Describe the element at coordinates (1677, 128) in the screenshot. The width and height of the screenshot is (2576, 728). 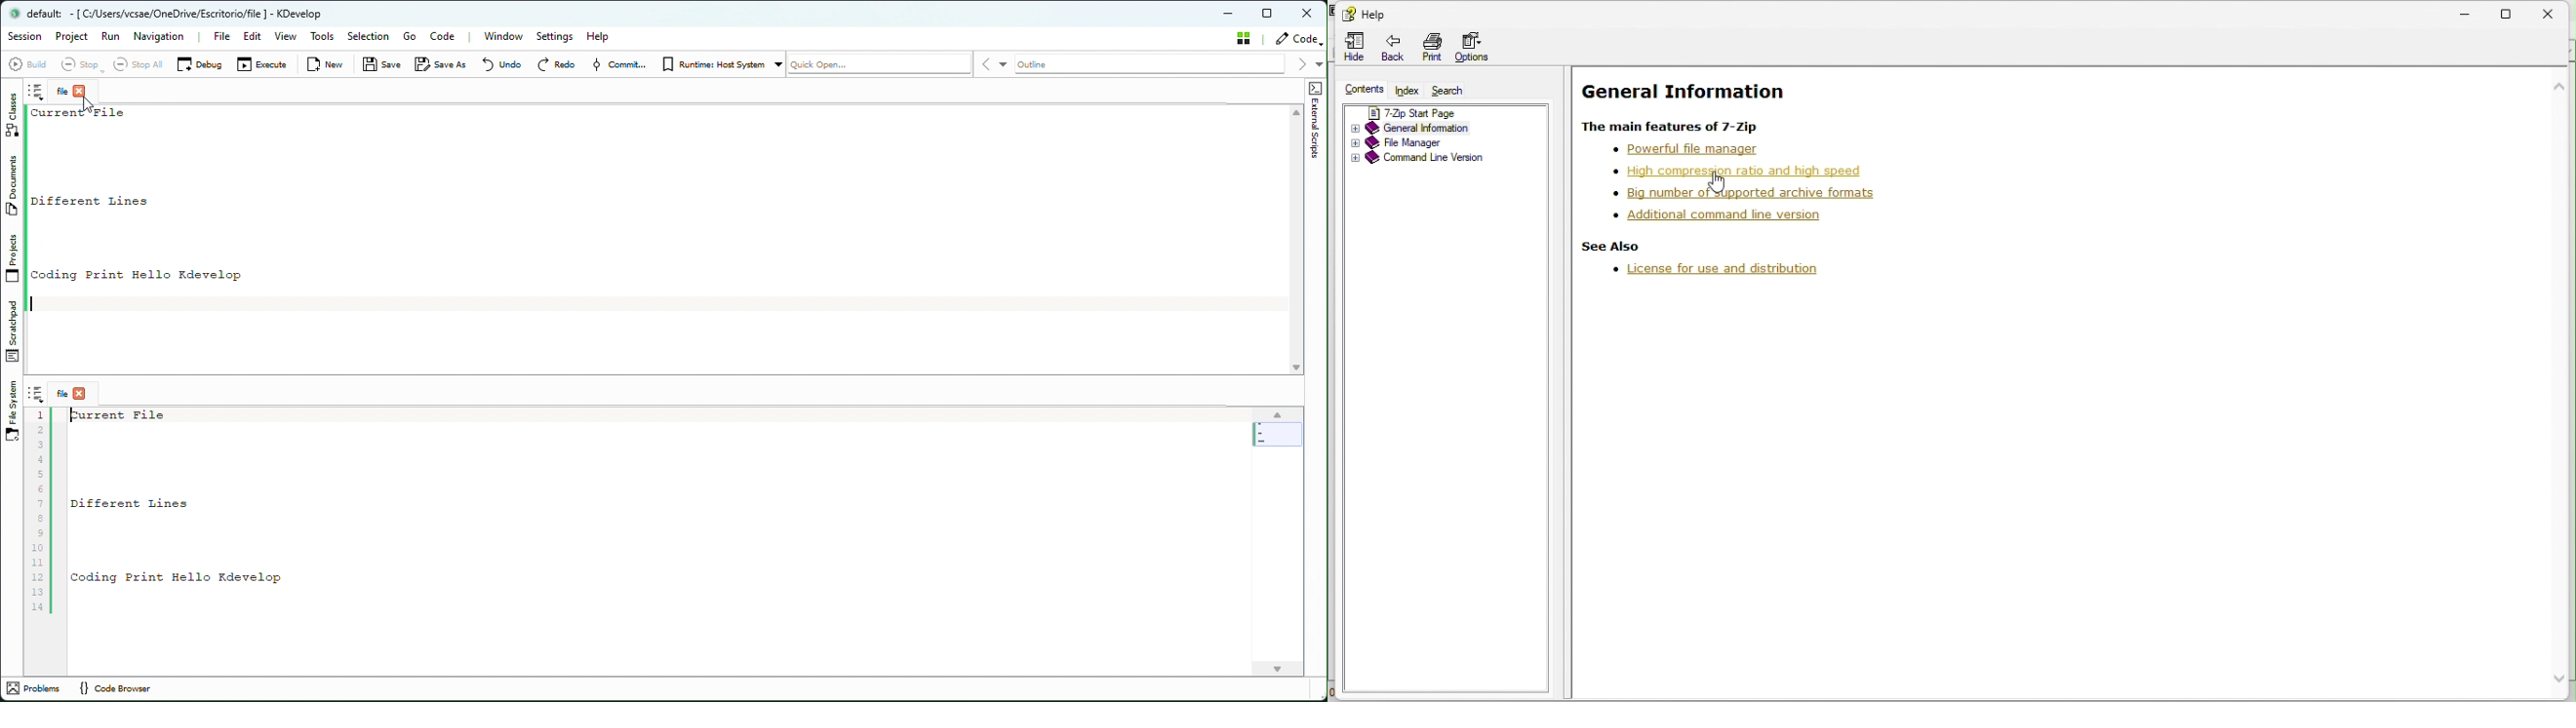
I see `The main features of 7 zip` at that location.